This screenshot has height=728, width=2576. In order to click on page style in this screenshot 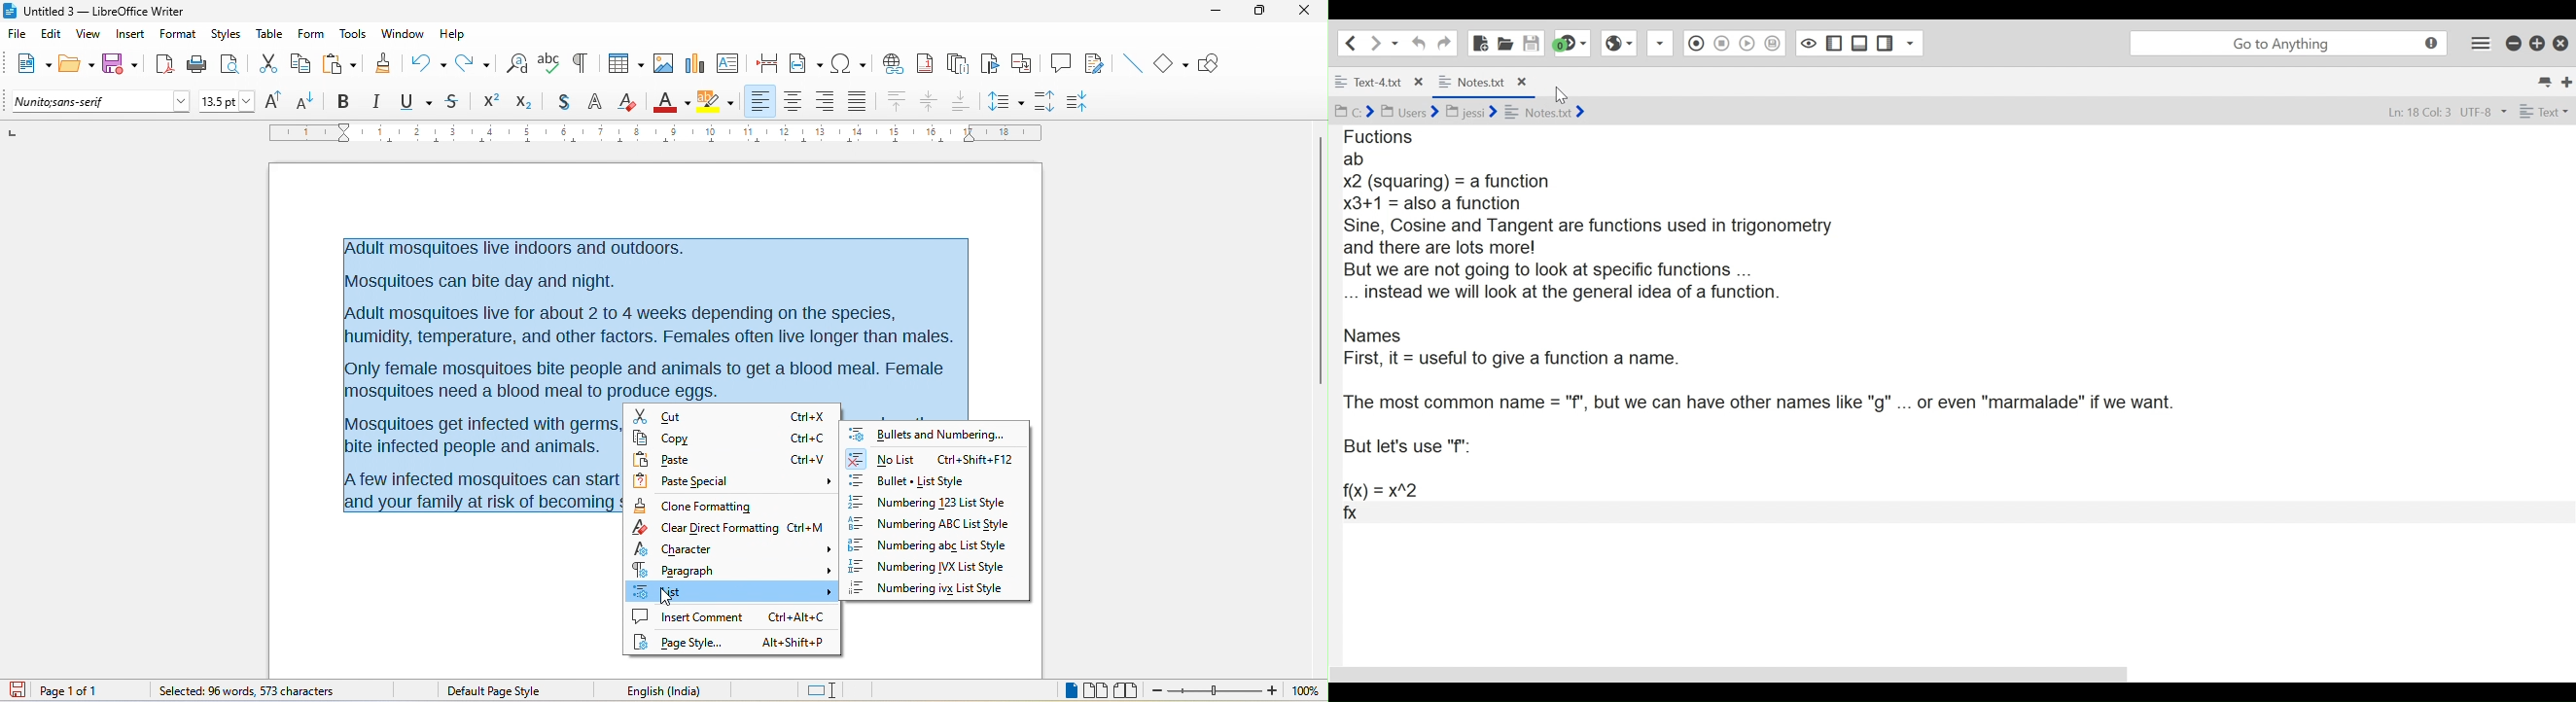, I will do `click(731, 642)`.